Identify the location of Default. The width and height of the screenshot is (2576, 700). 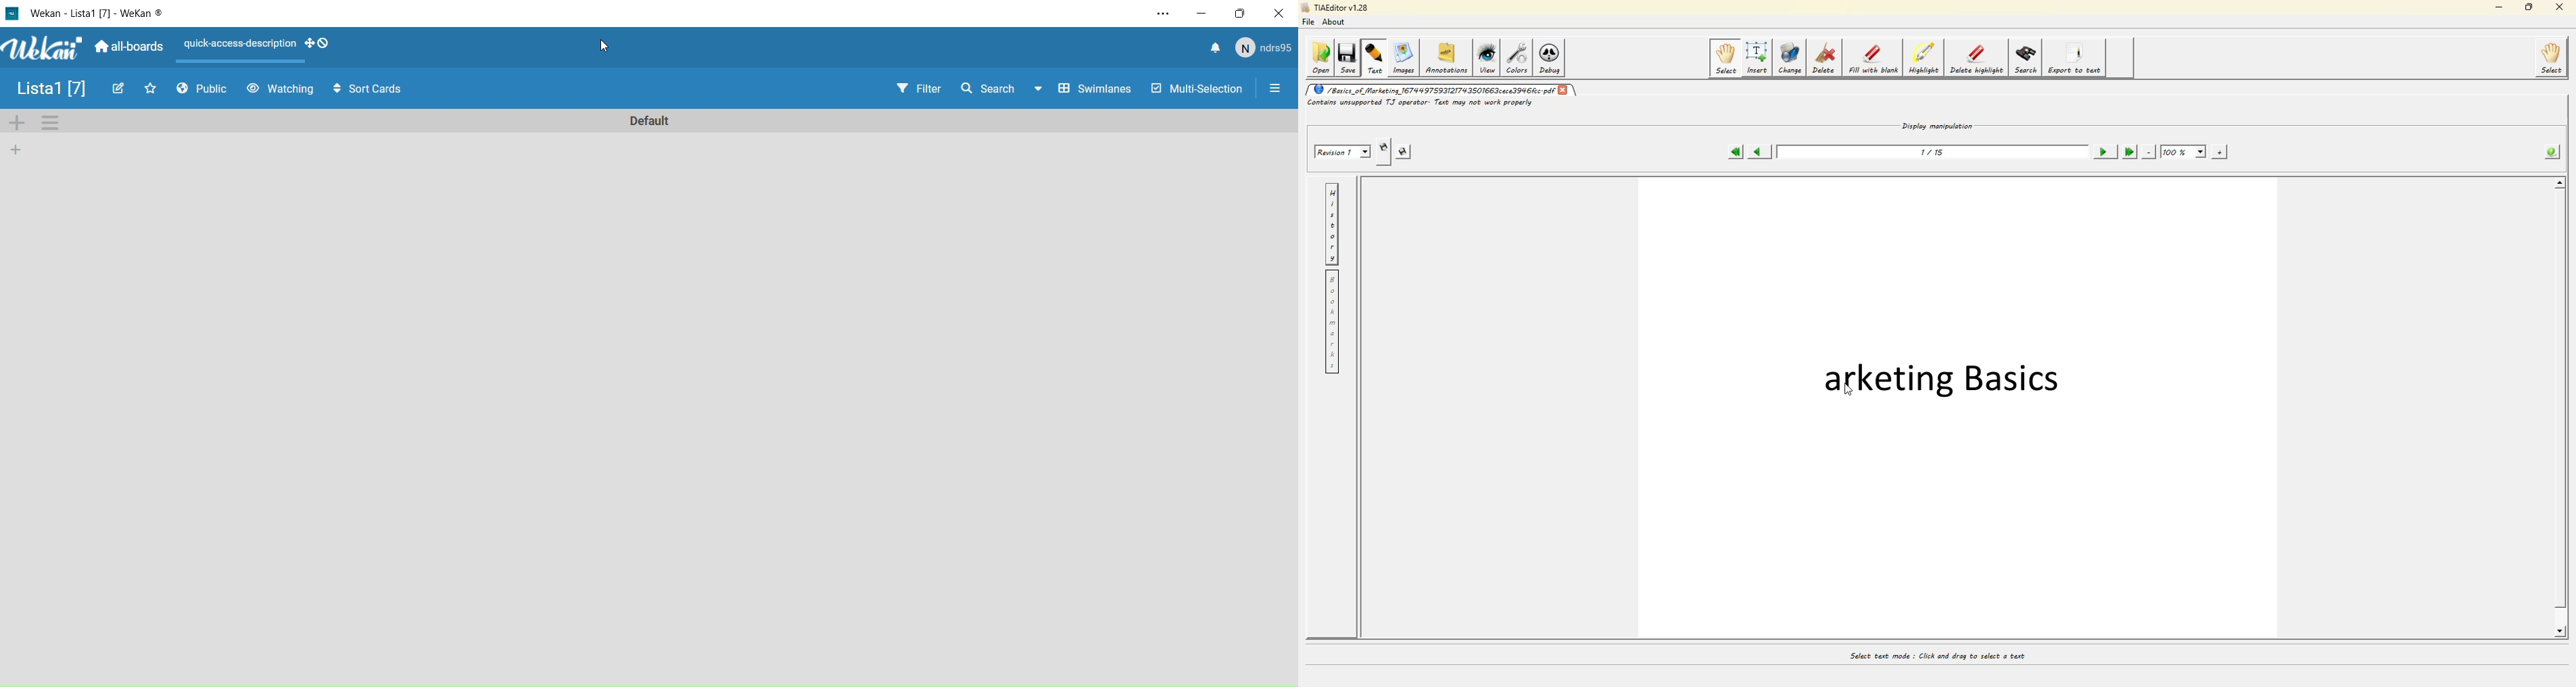
(646, 123).